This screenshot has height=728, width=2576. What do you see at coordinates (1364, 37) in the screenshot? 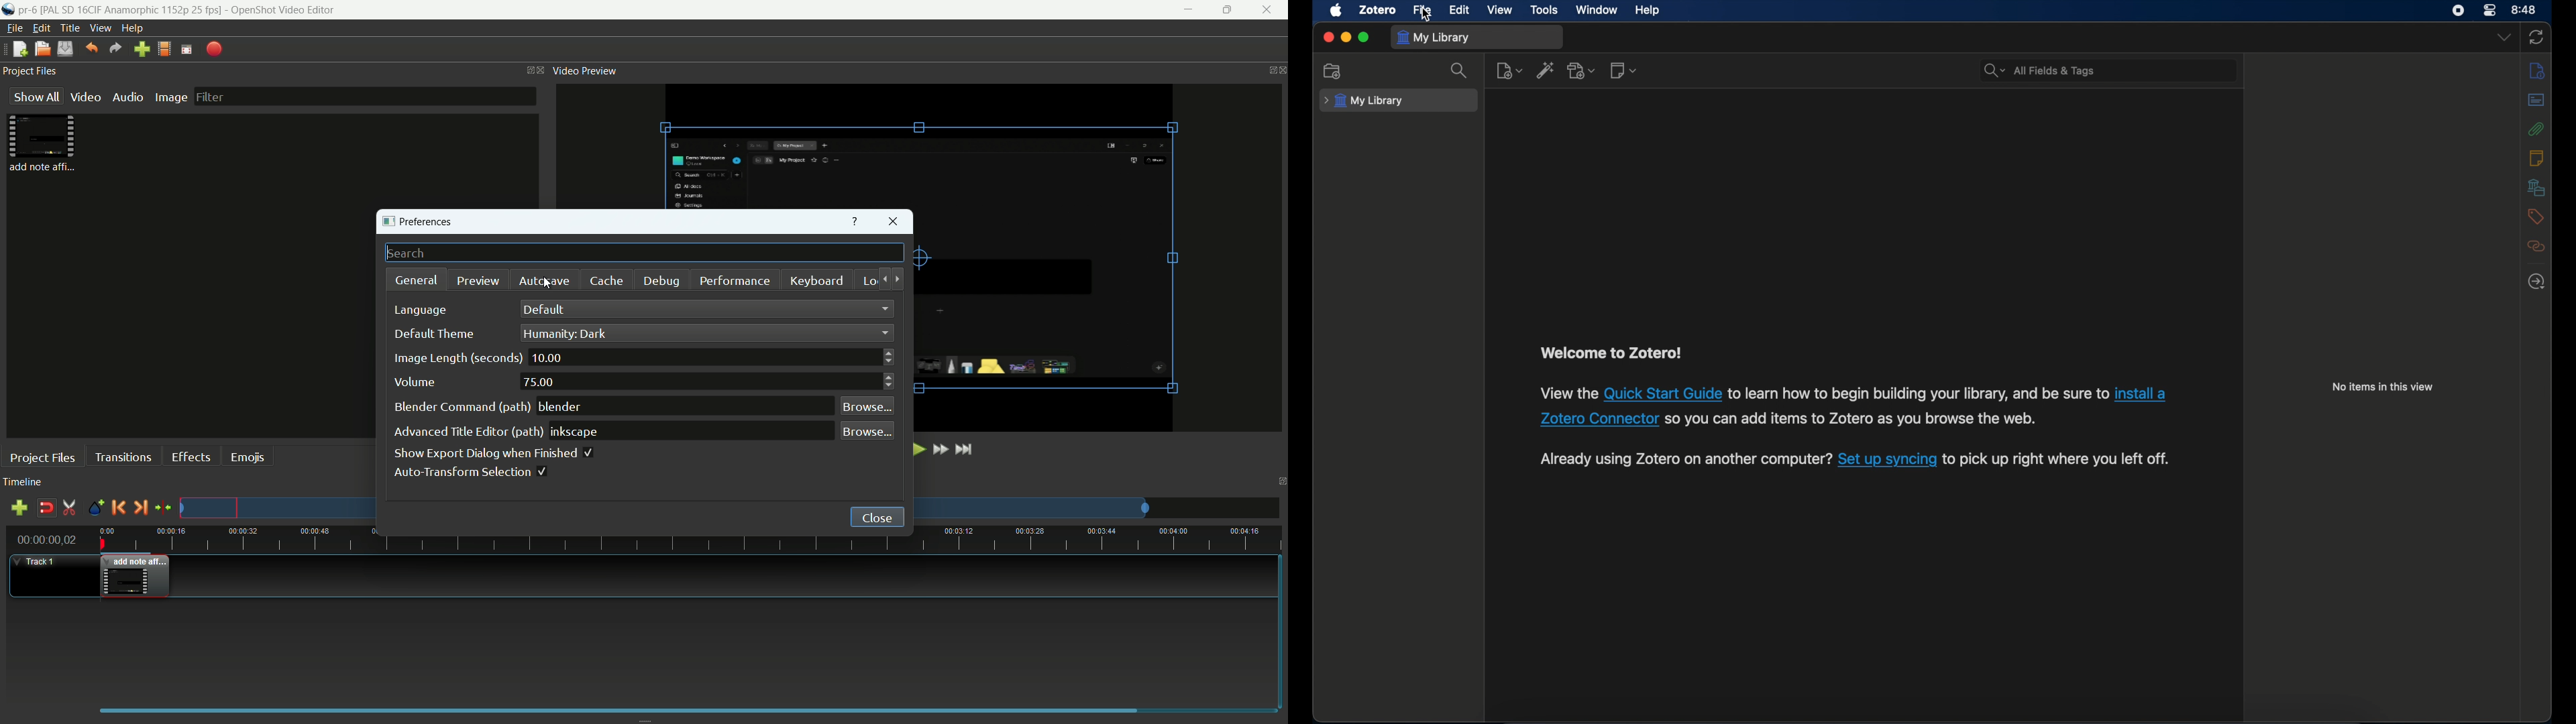
I see `maximize` at bounding box center [1364, 37].